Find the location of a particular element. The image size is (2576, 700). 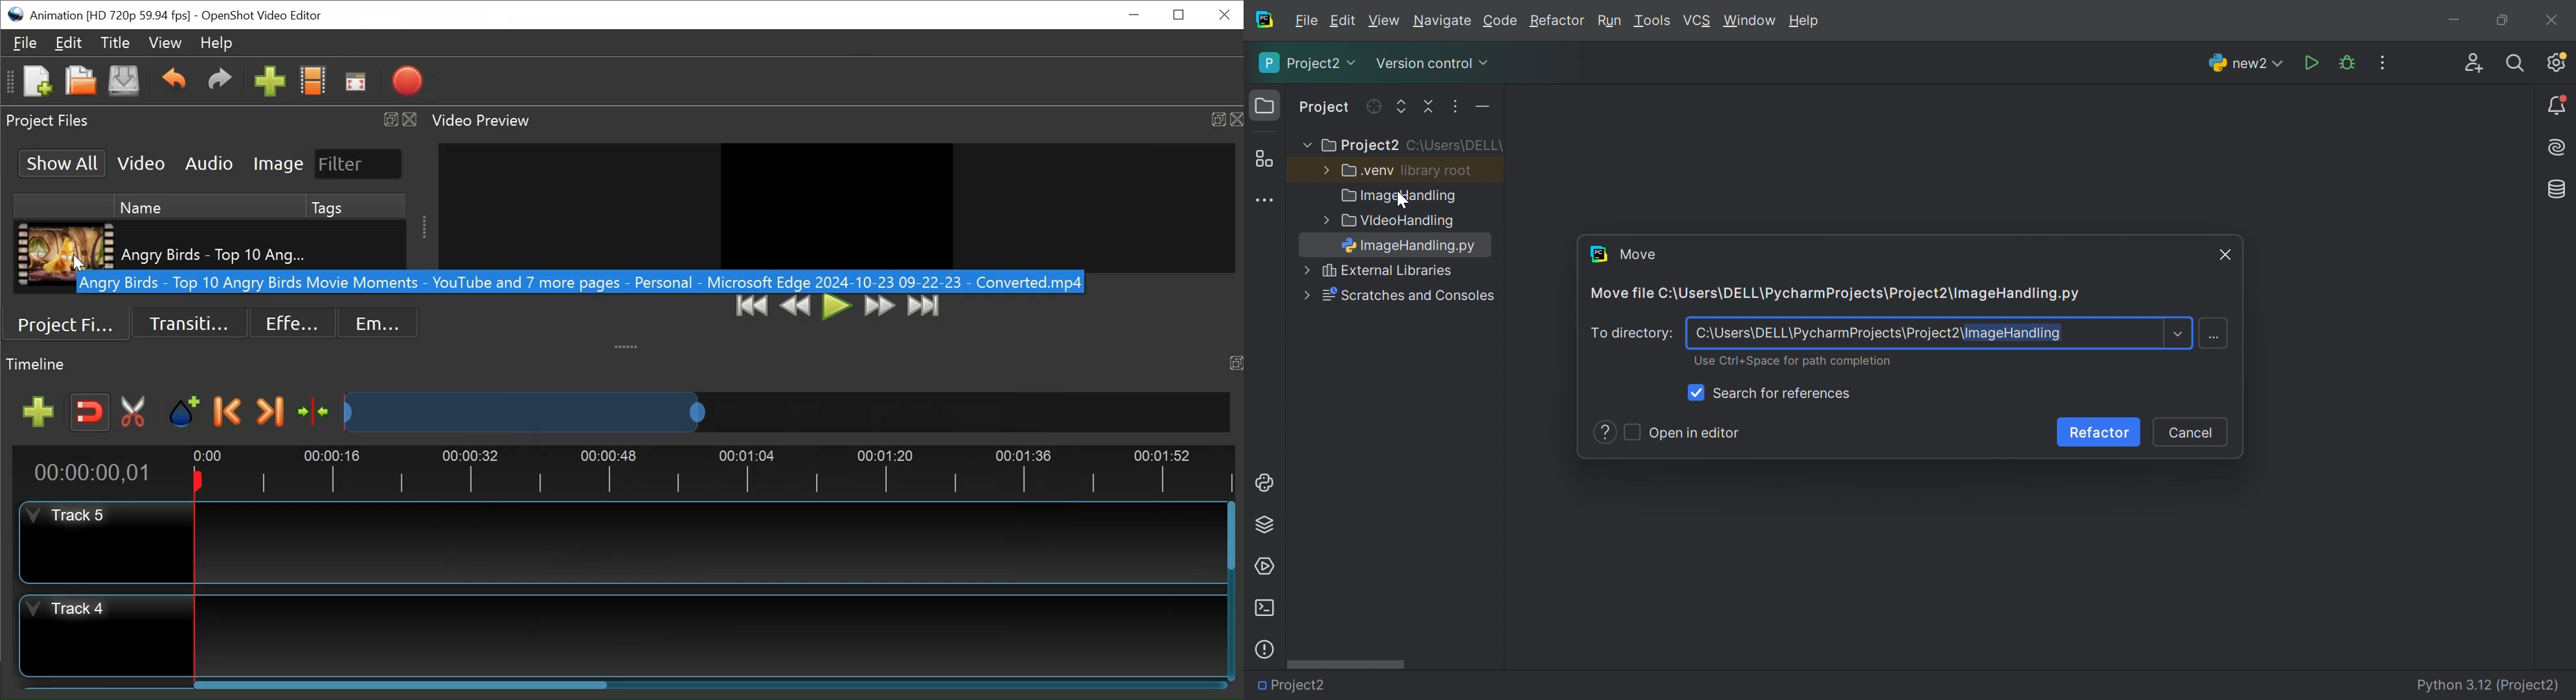

Refactor is located at coordinates (2096, 432).